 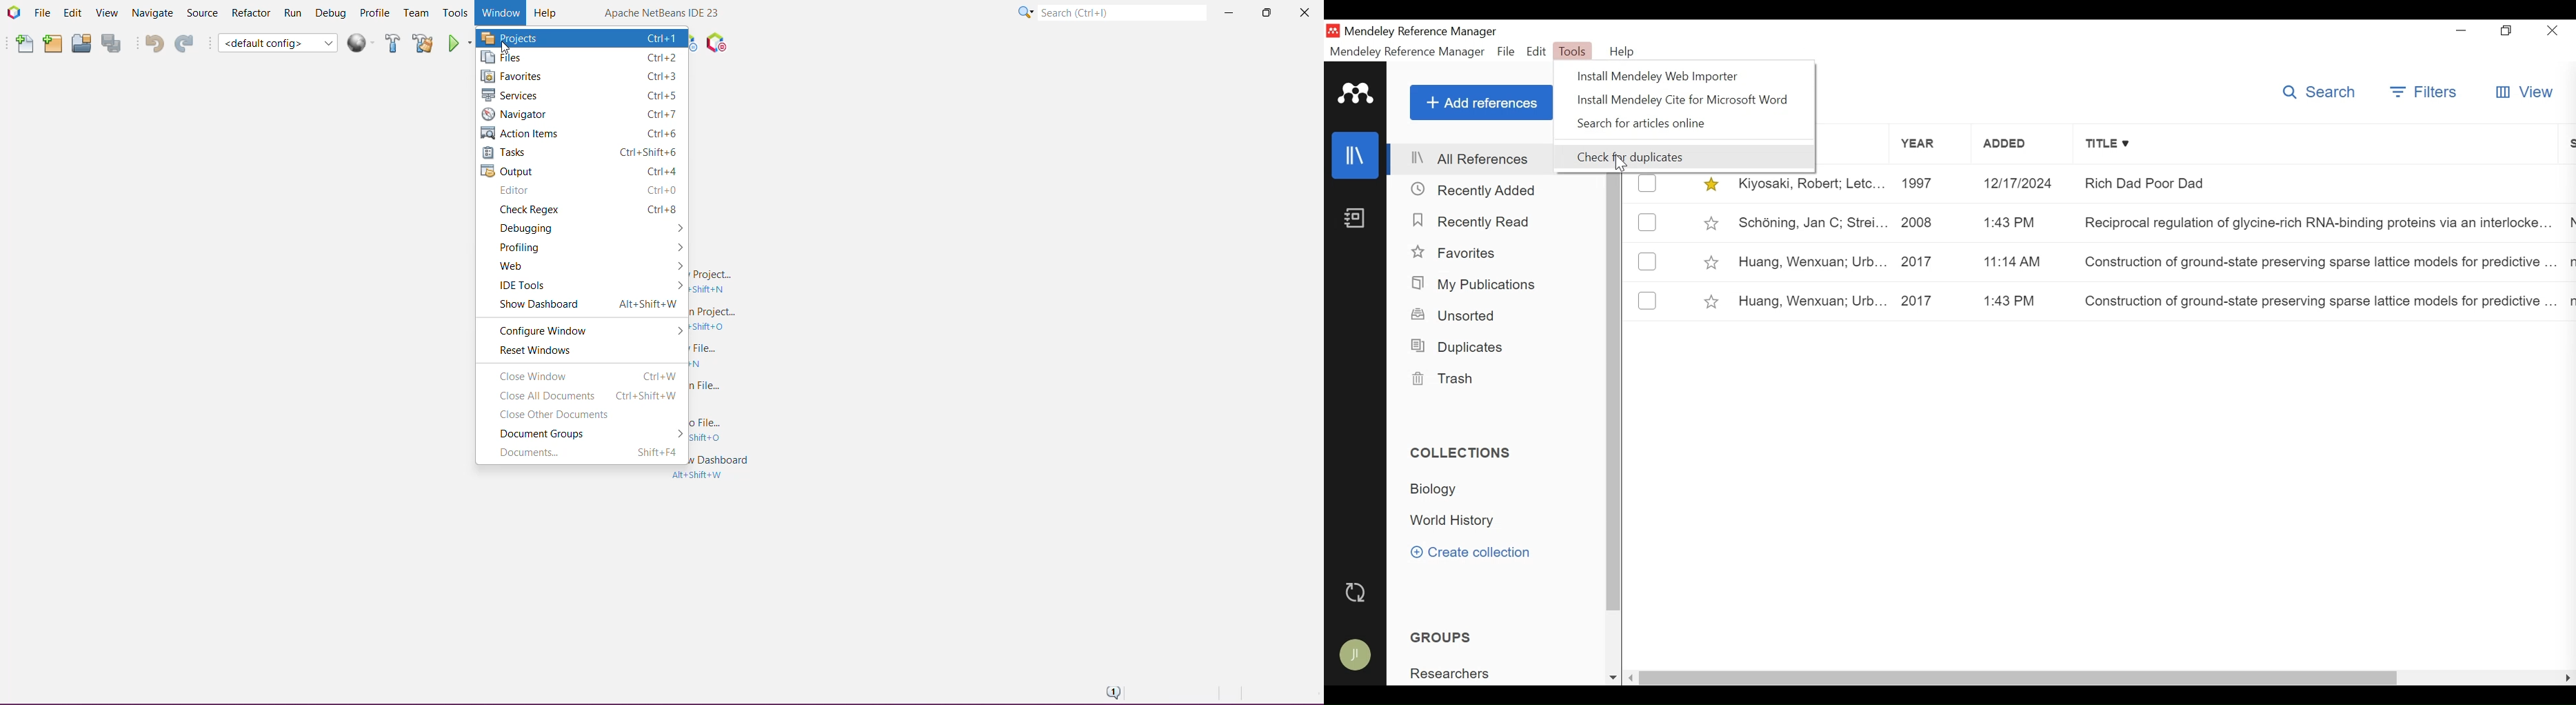 What do you see at coordinates (1482, 103) in the screenshot?
I see `Add References` at bounding box center [1482, 103].